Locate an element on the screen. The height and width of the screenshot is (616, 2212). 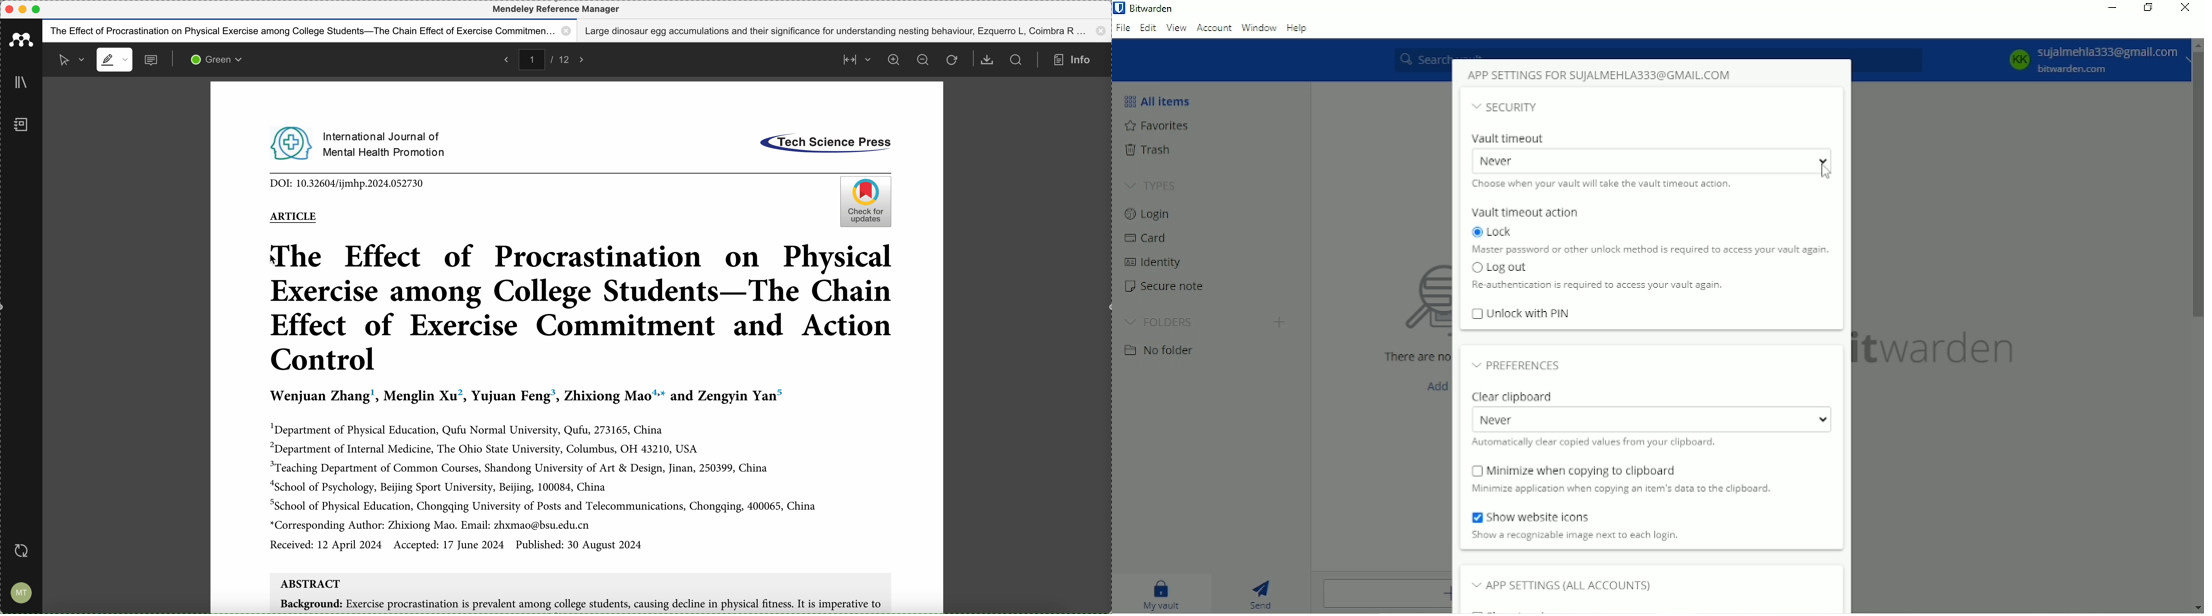
highlight mode is located at coordinates (114, 60).